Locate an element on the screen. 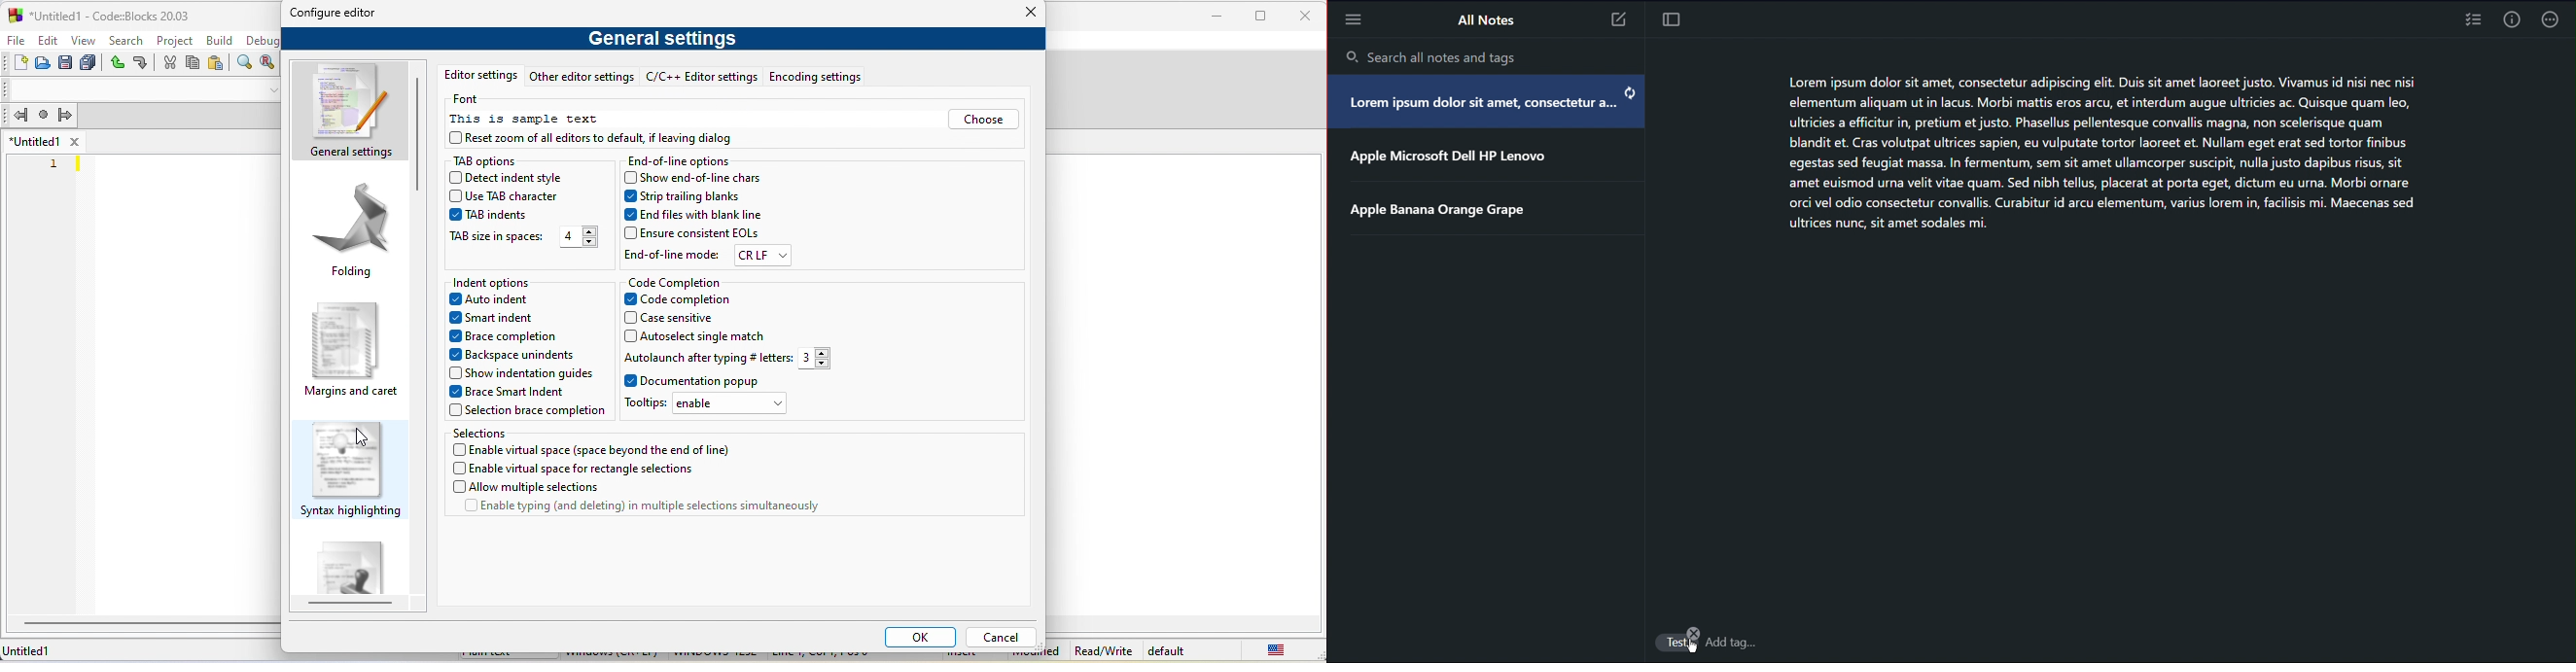  Info is located at coordinates (2511, 23).